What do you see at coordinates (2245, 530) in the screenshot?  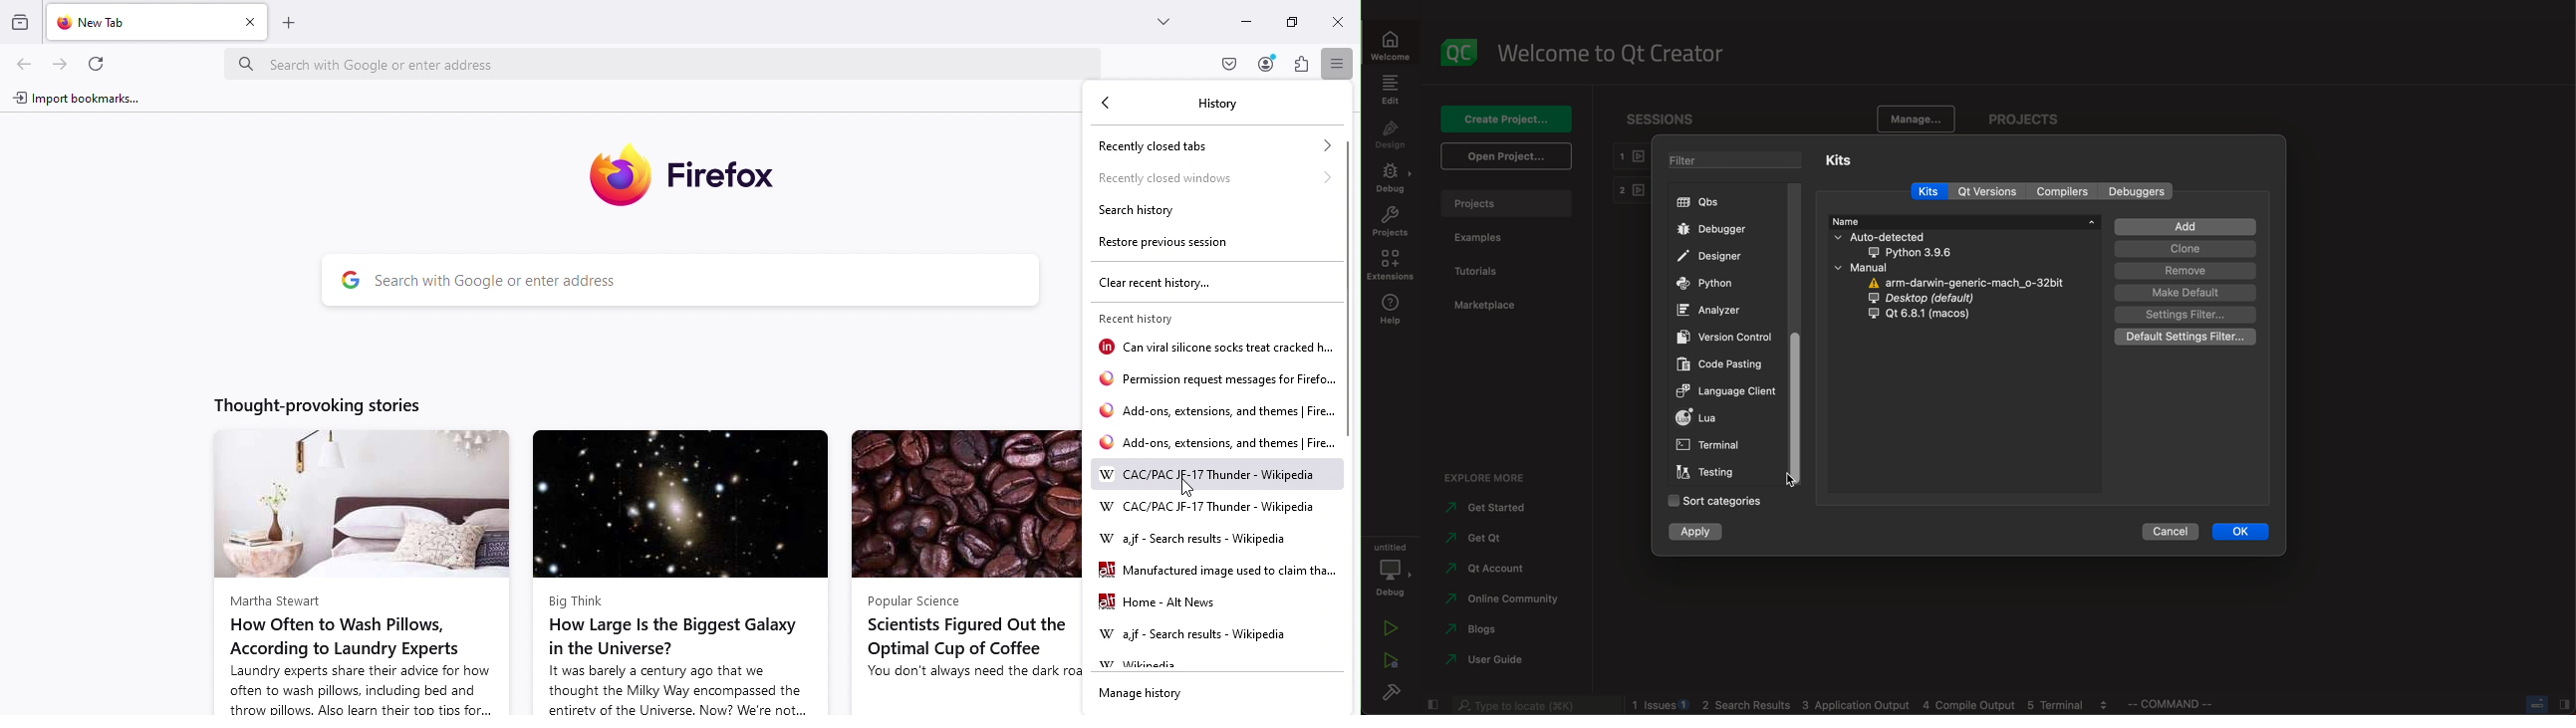 I see `ok` at bounding box center [2245, 530].